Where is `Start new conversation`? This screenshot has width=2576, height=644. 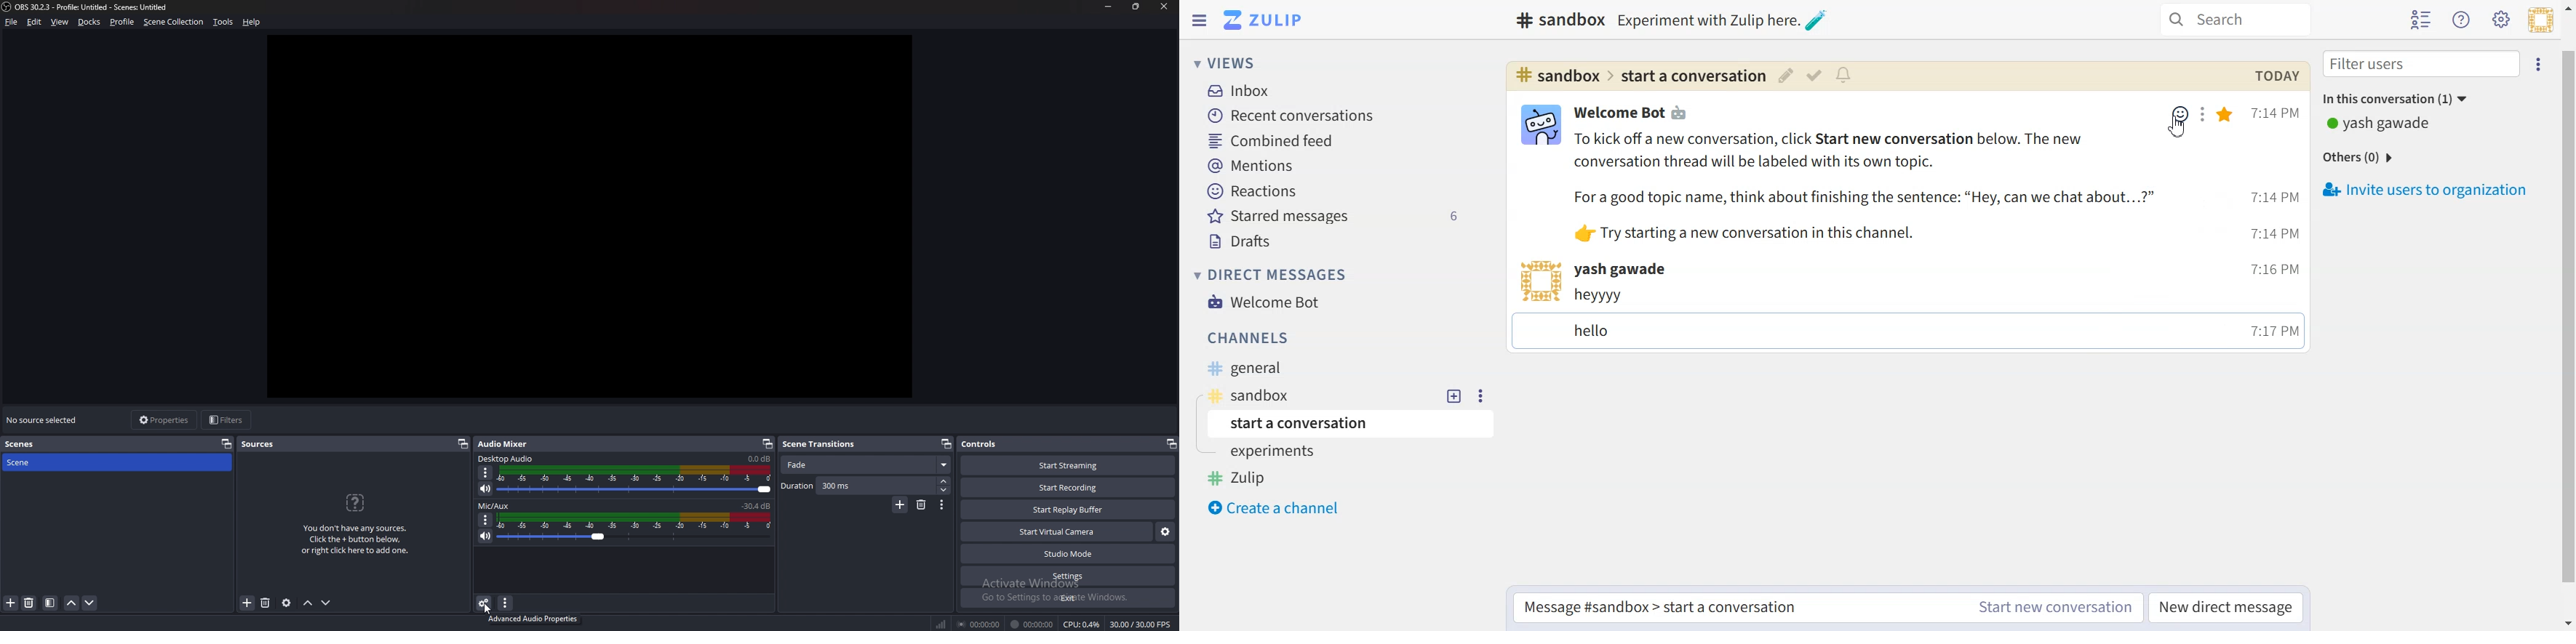
Start new conversation is located at coordinates (2056, 607).